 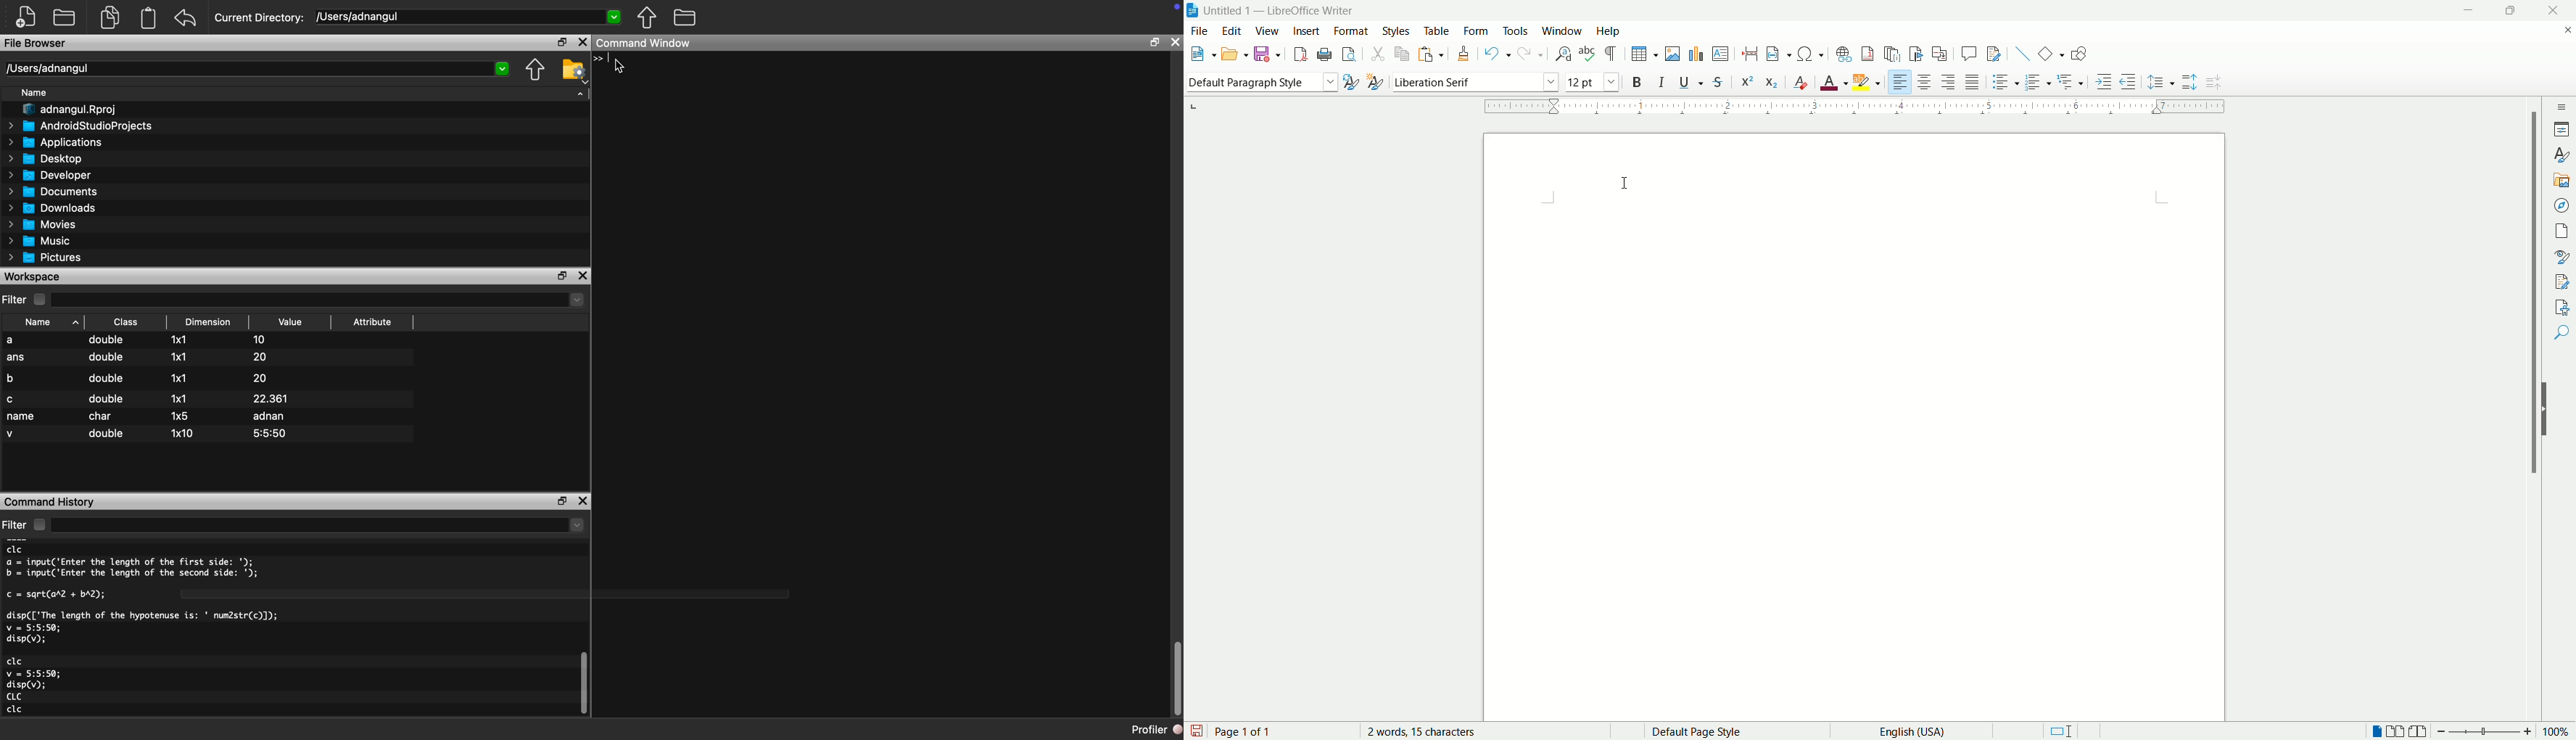 What do you see at coordinates (2559, 334) in the screenshot?
I see `find` at bounding box center [2559, 334].